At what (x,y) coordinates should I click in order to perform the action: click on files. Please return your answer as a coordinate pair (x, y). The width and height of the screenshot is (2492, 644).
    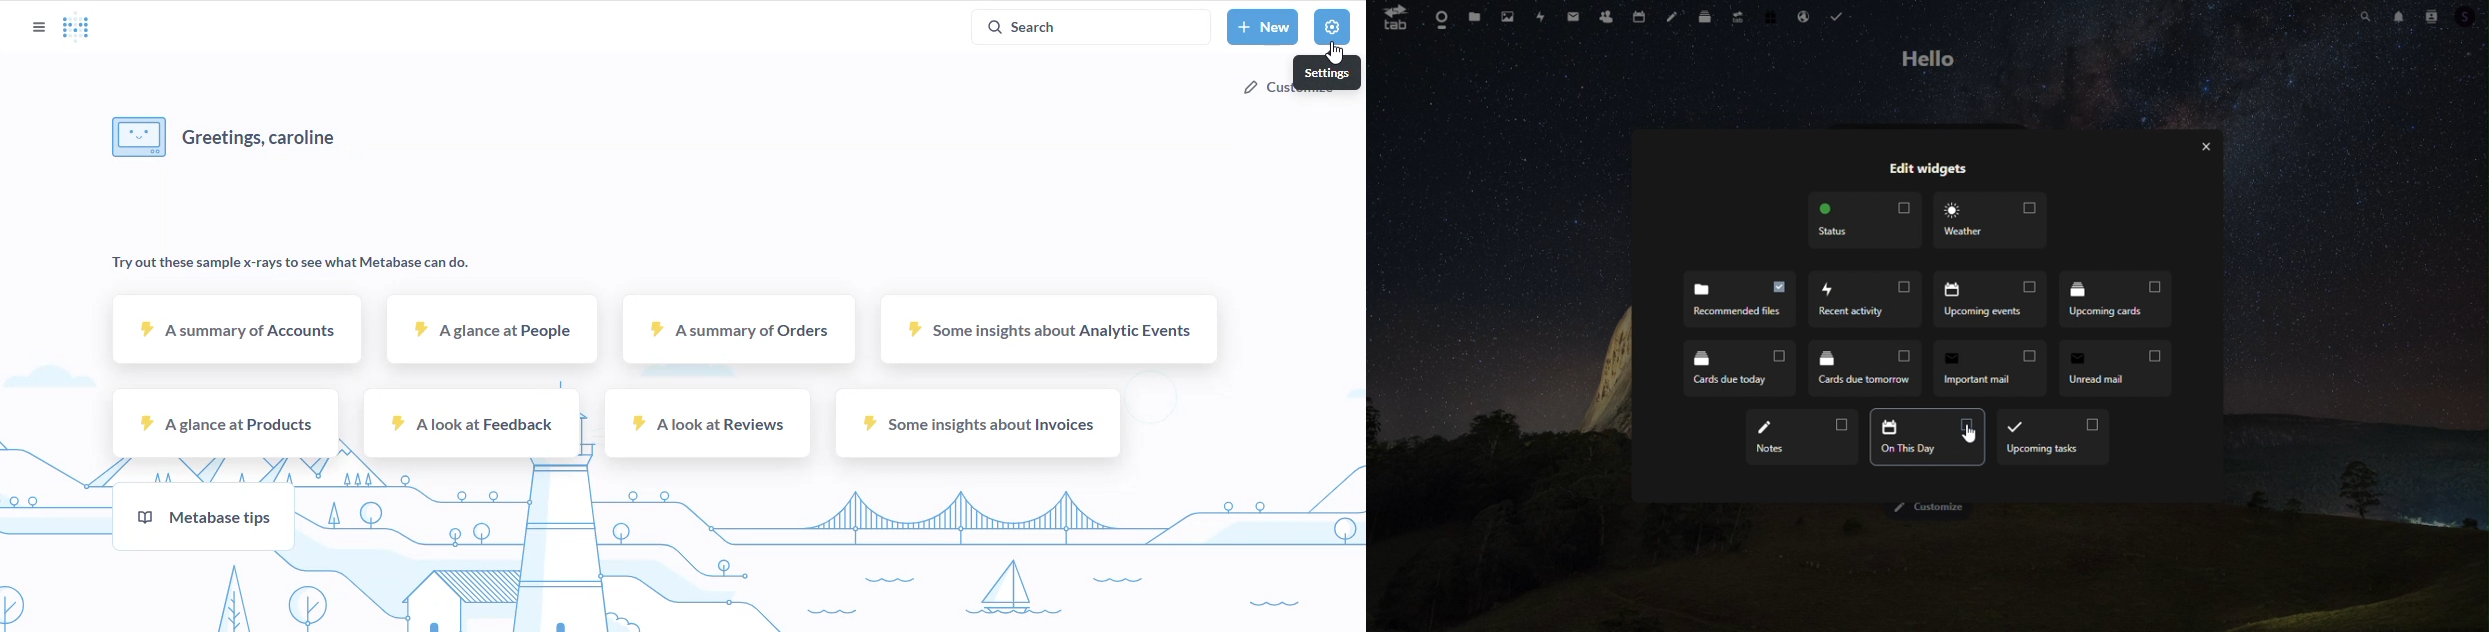
    Looking at the image, I should click on (1474, 17).